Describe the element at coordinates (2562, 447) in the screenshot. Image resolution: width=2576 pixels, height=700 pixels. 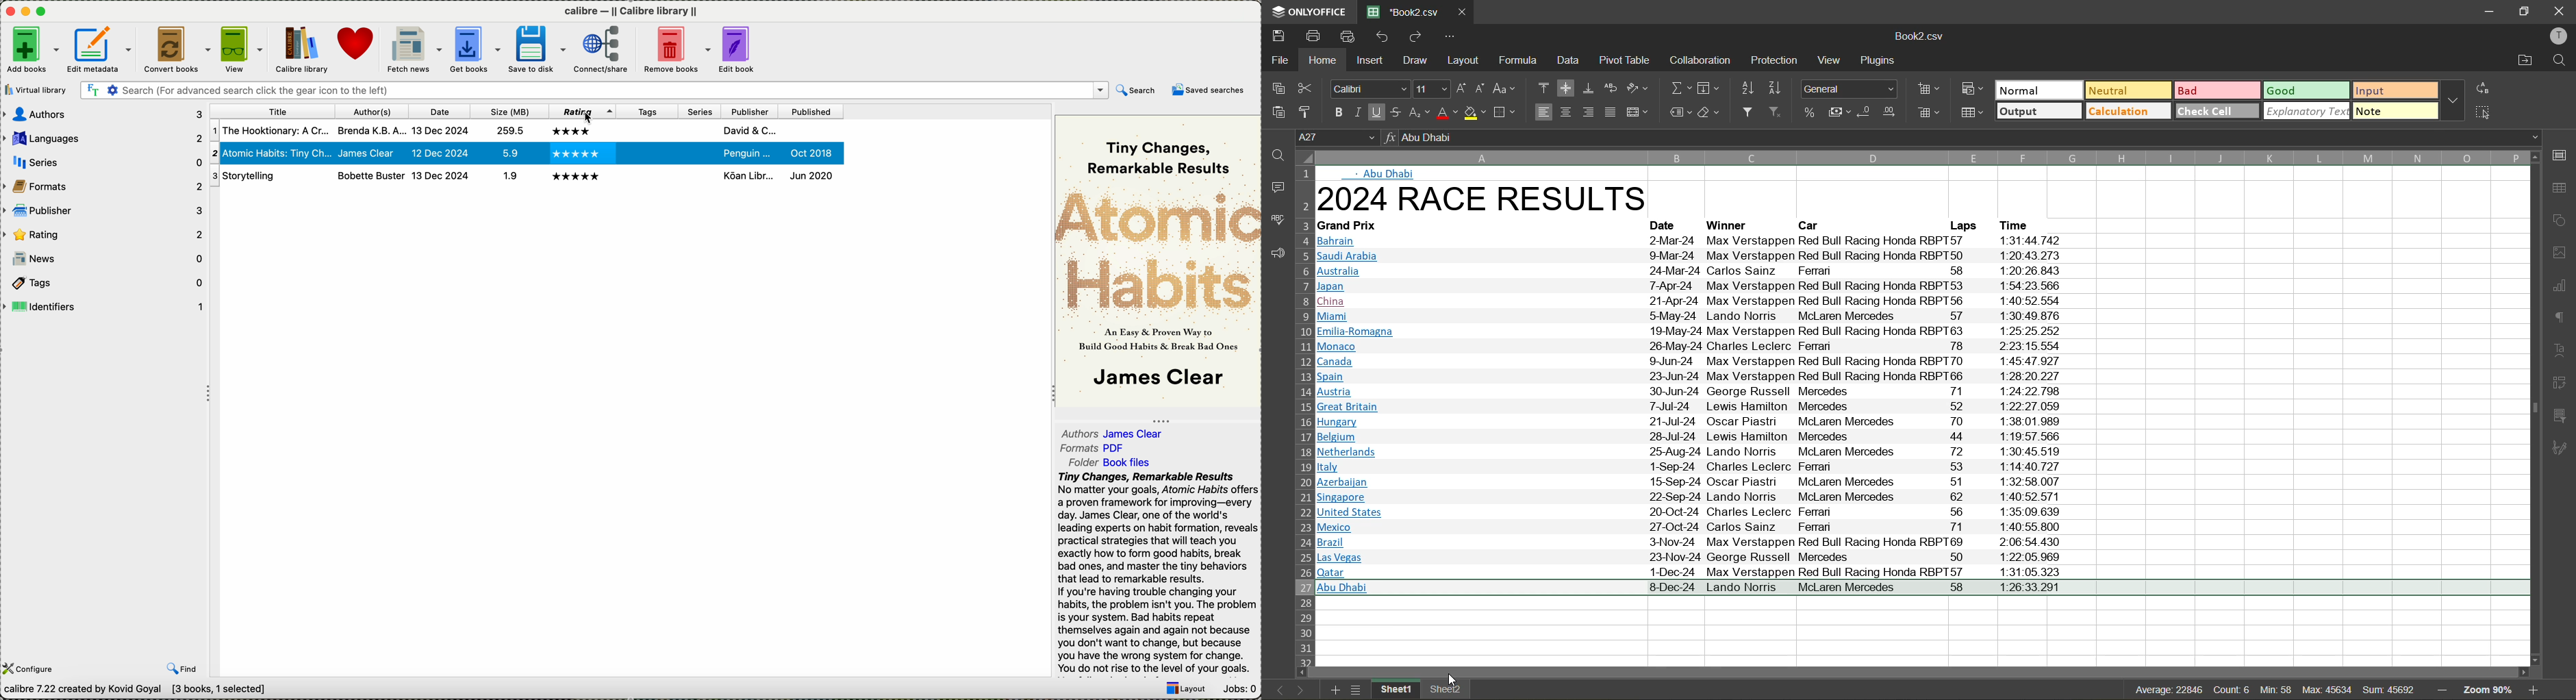
I see `signature` at that location.